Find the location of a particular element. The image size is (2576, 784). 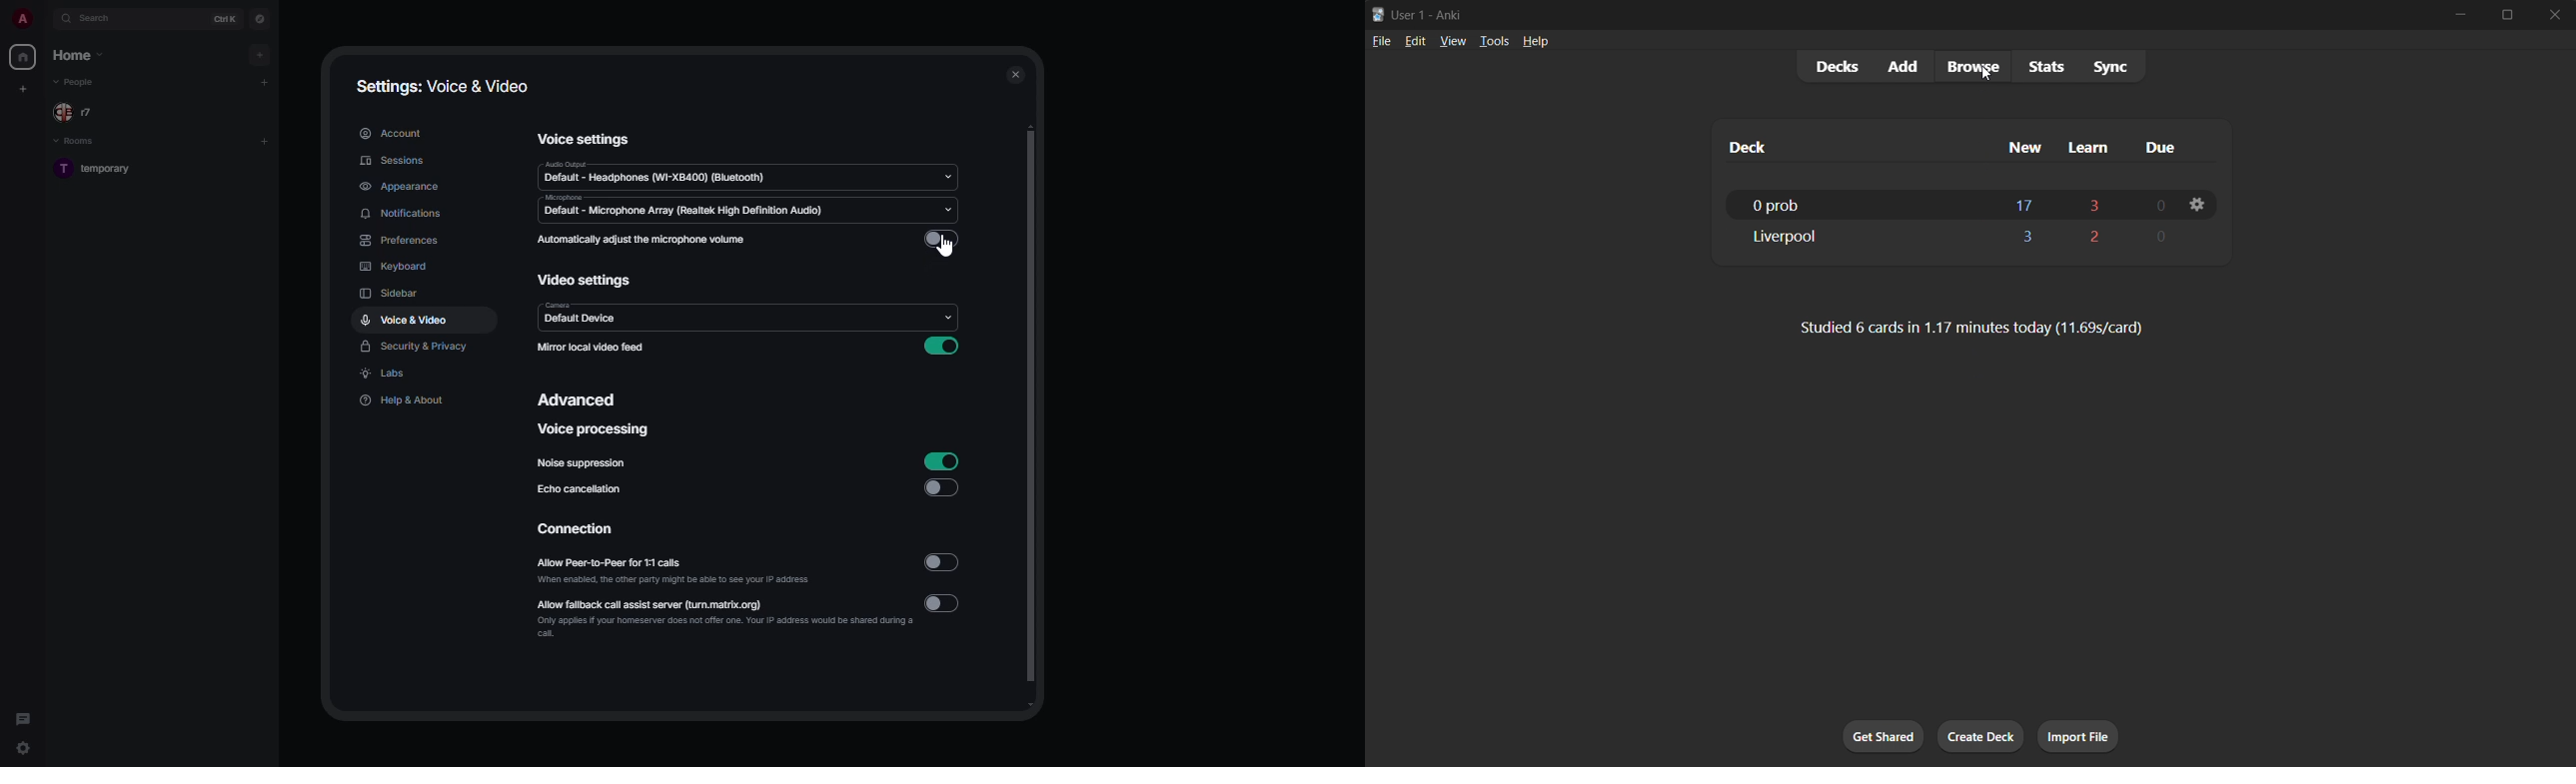

sync is located at coordinates (2111, 66).